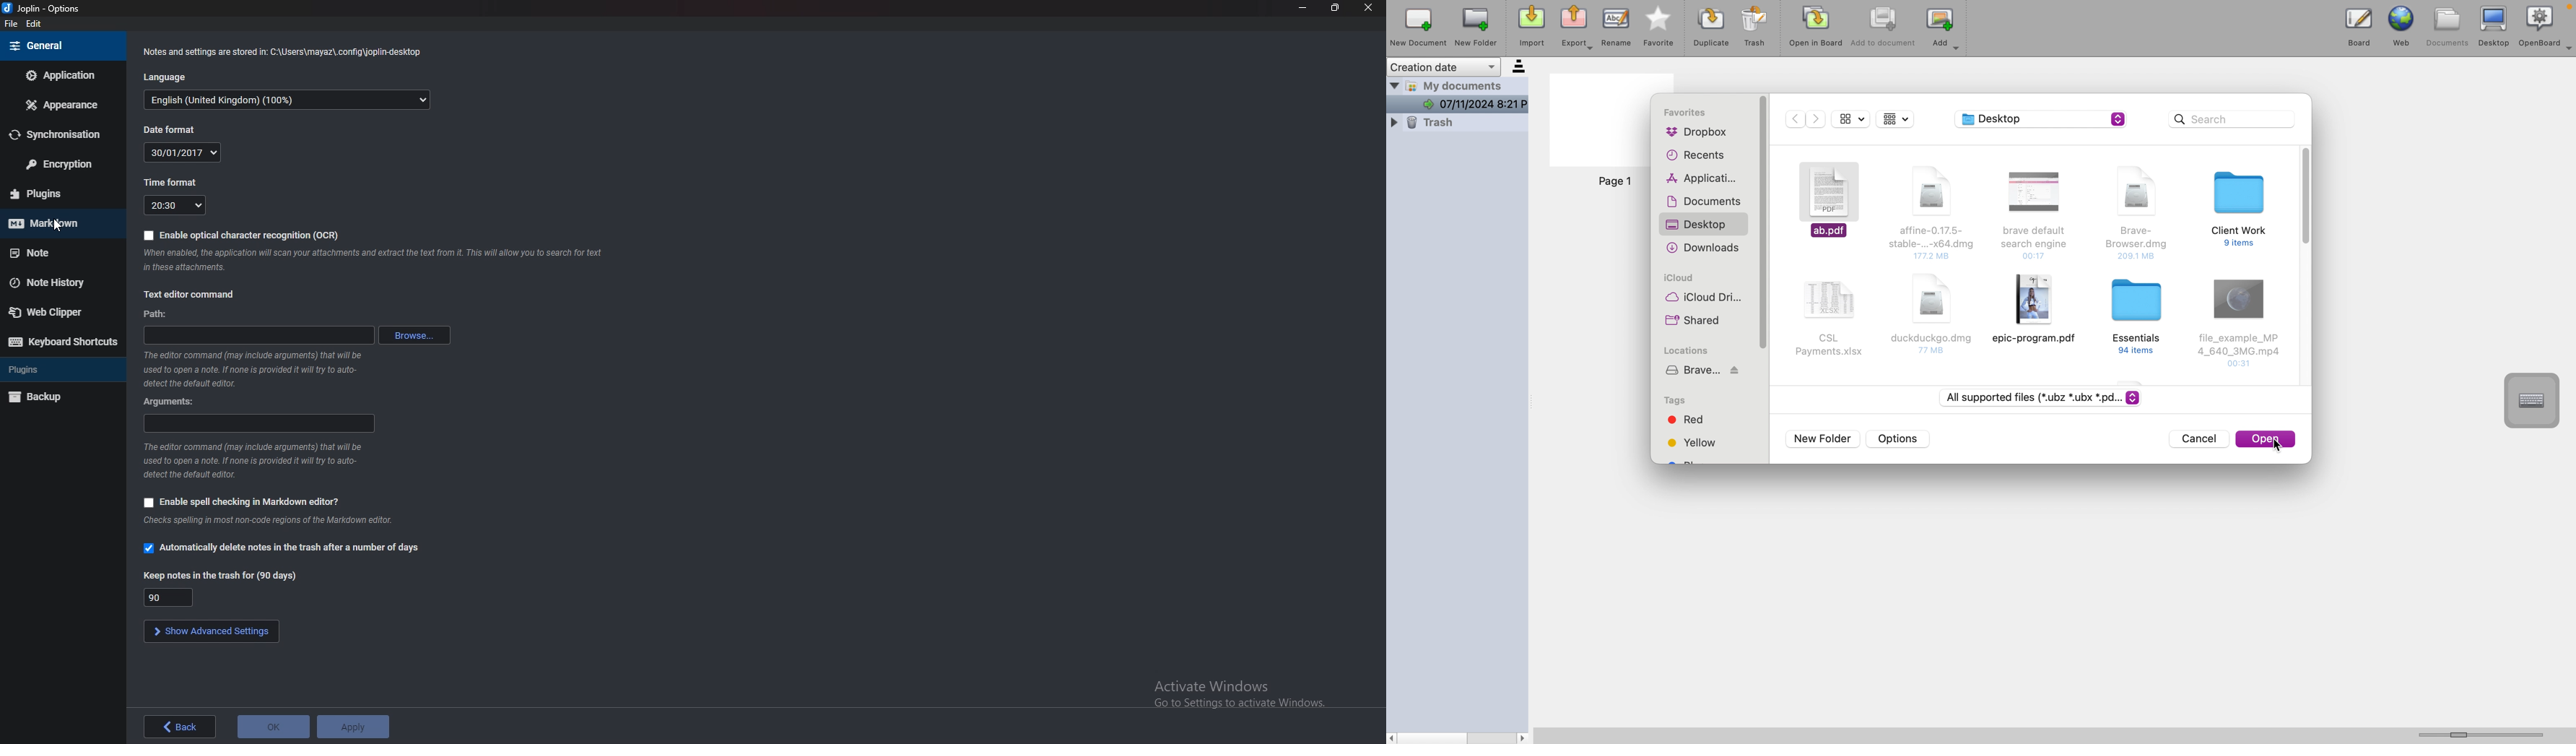  I want to click on Arguments, so click(172, 401).